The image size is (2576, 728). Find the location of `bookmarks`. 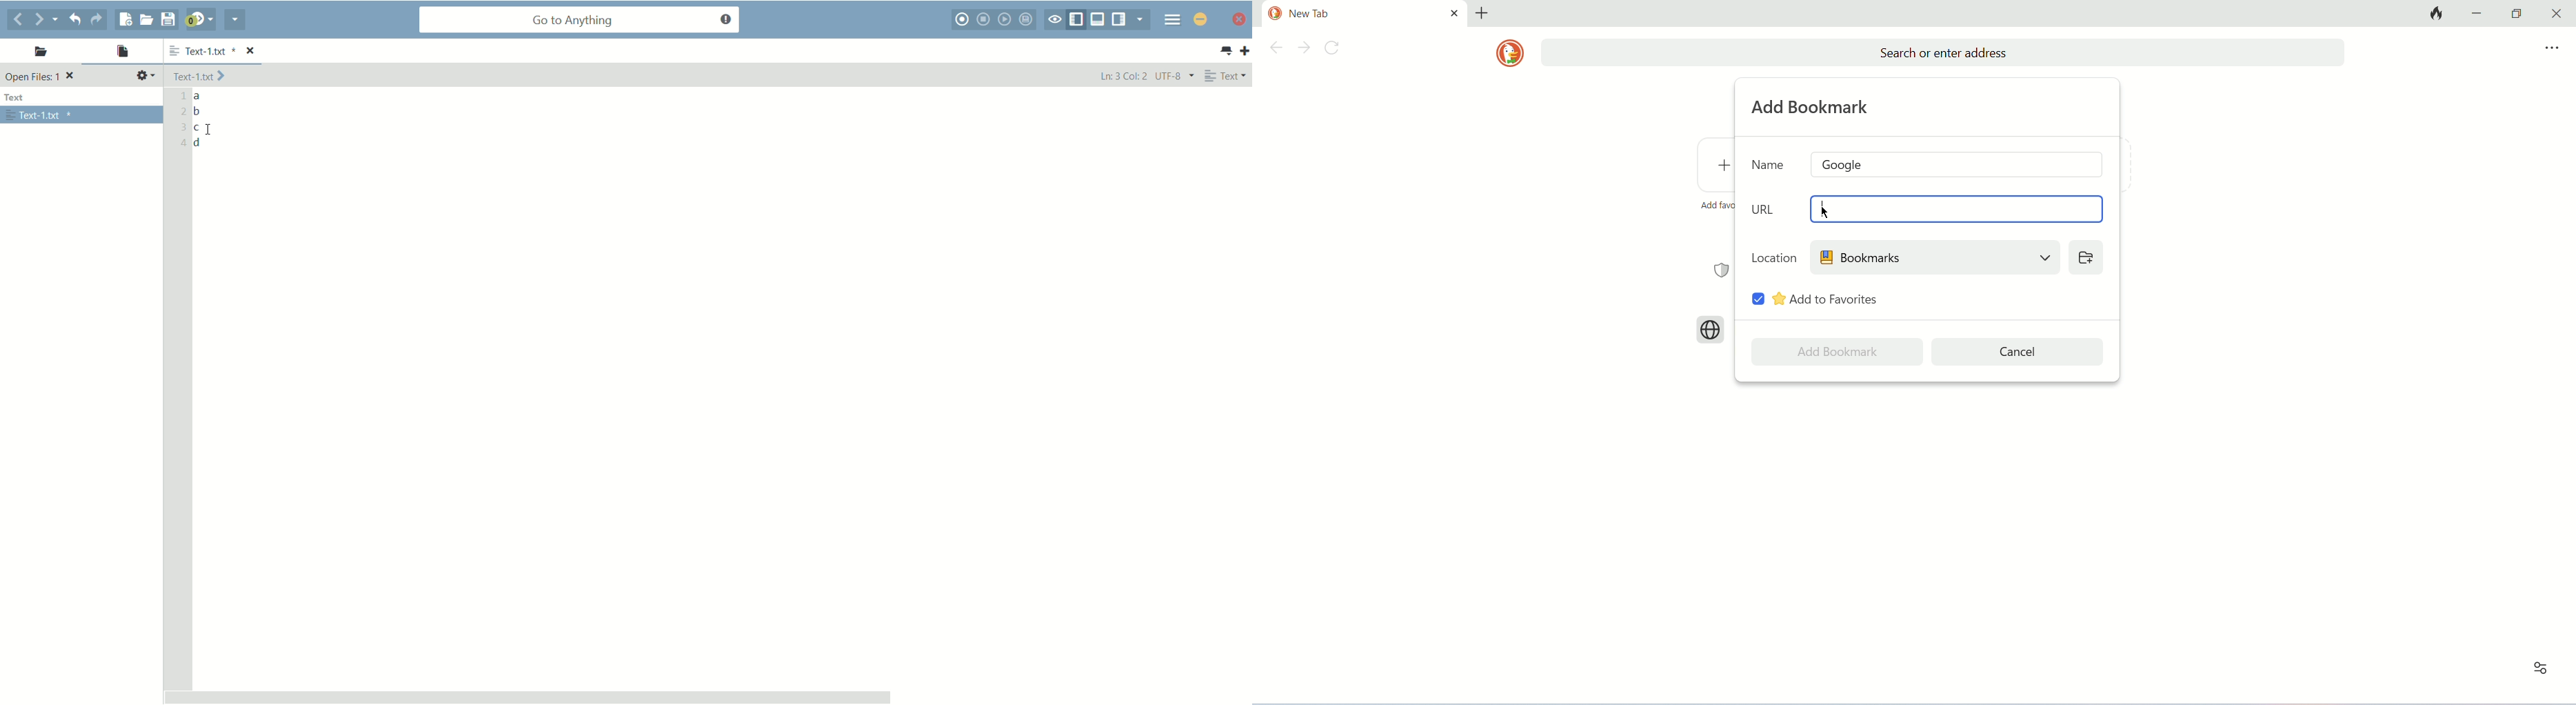

bookmarks is located at coordinates (1934, 257).